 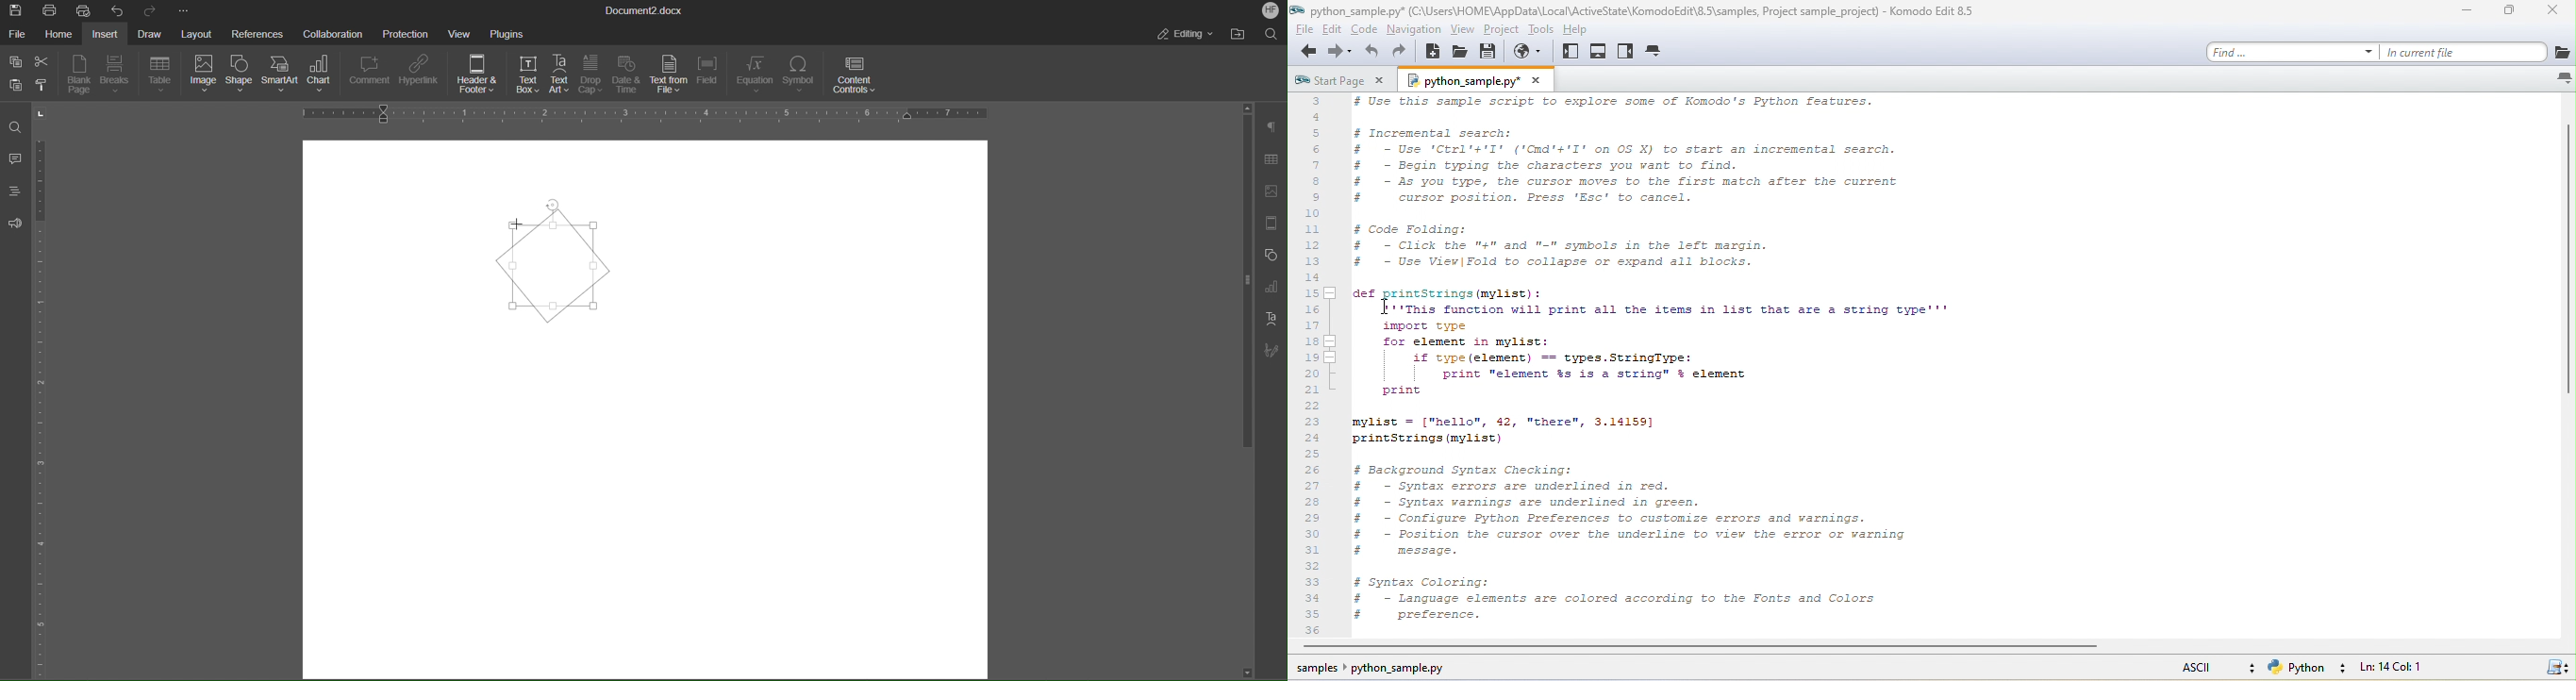 What do you see at coordinates (1648, 366) in the screenshot?
I see `code text` at bounding box center [1648, 366].